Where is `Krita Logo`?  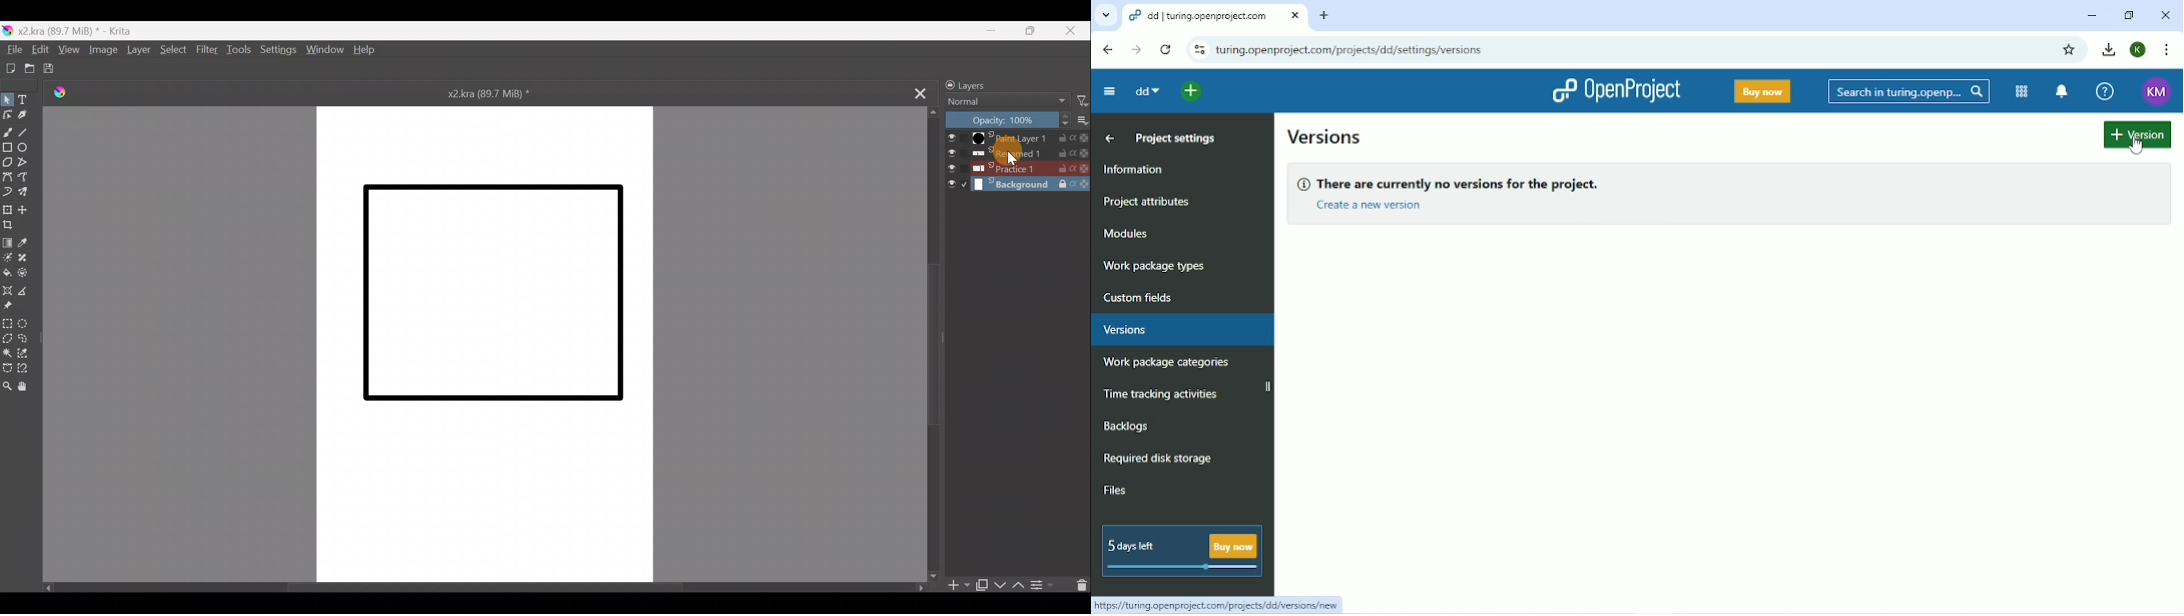
Krita Logo is located at coordinates (59, 93).